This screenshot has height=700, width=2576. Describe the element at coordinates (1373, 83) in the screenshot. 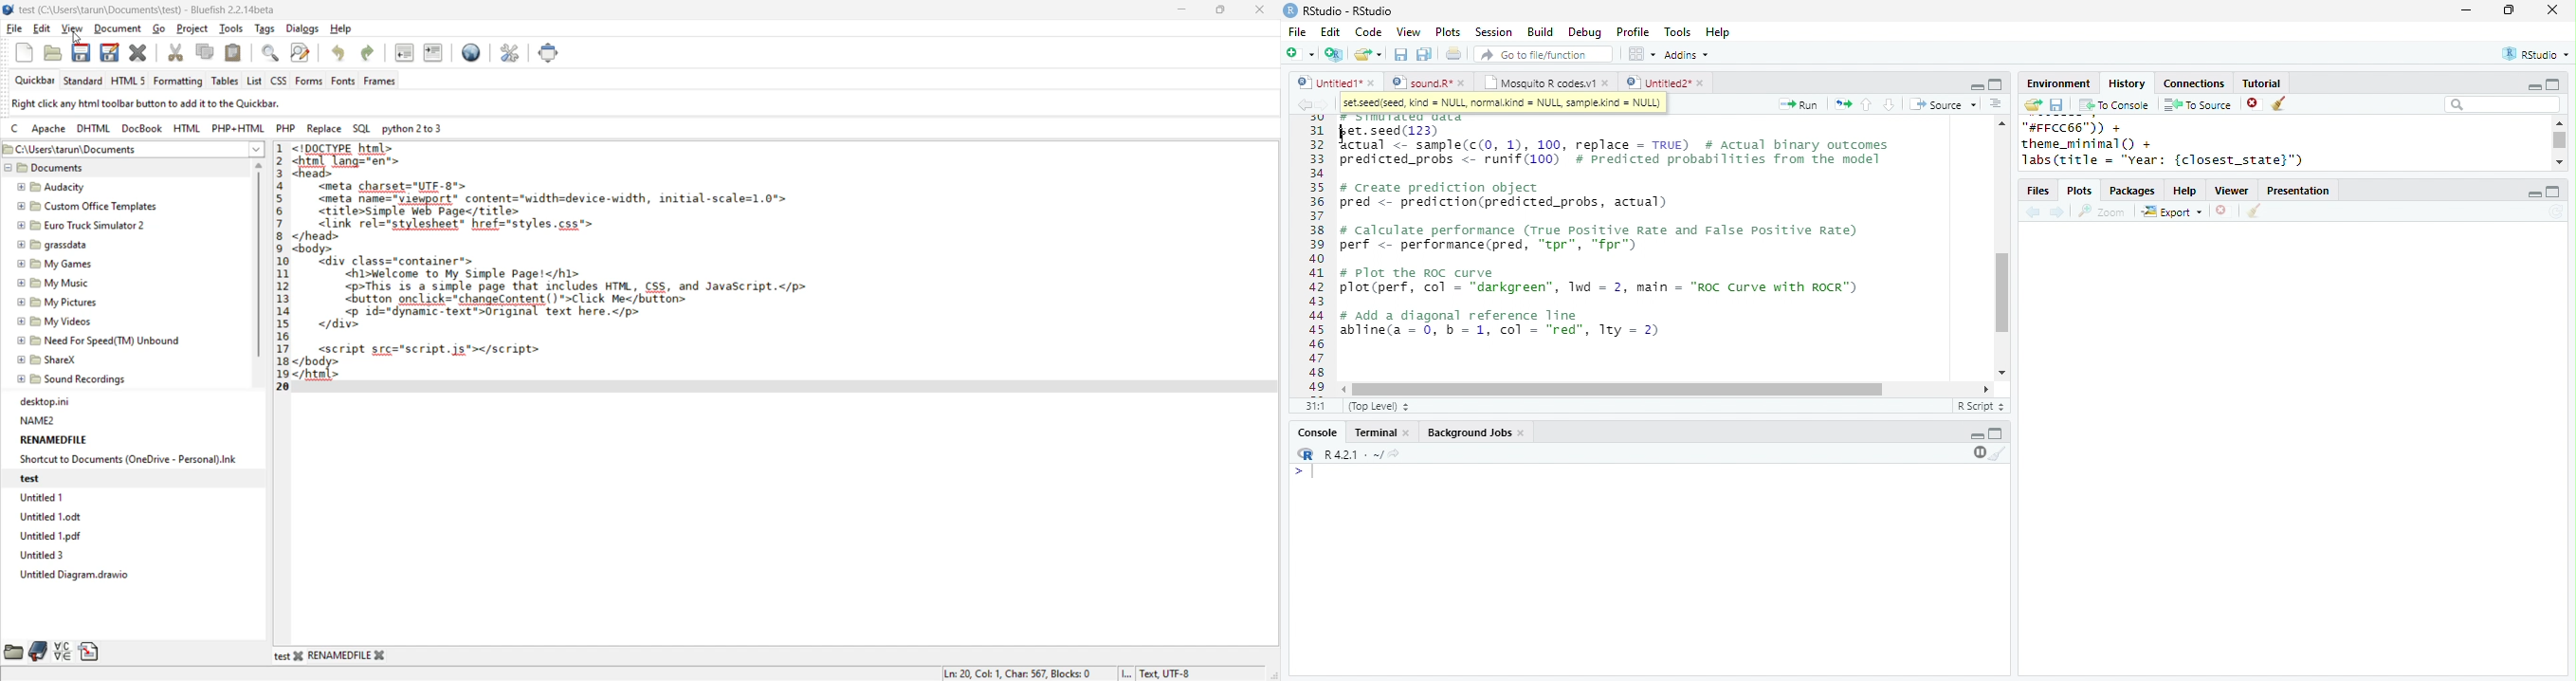

I see `close` at that location.